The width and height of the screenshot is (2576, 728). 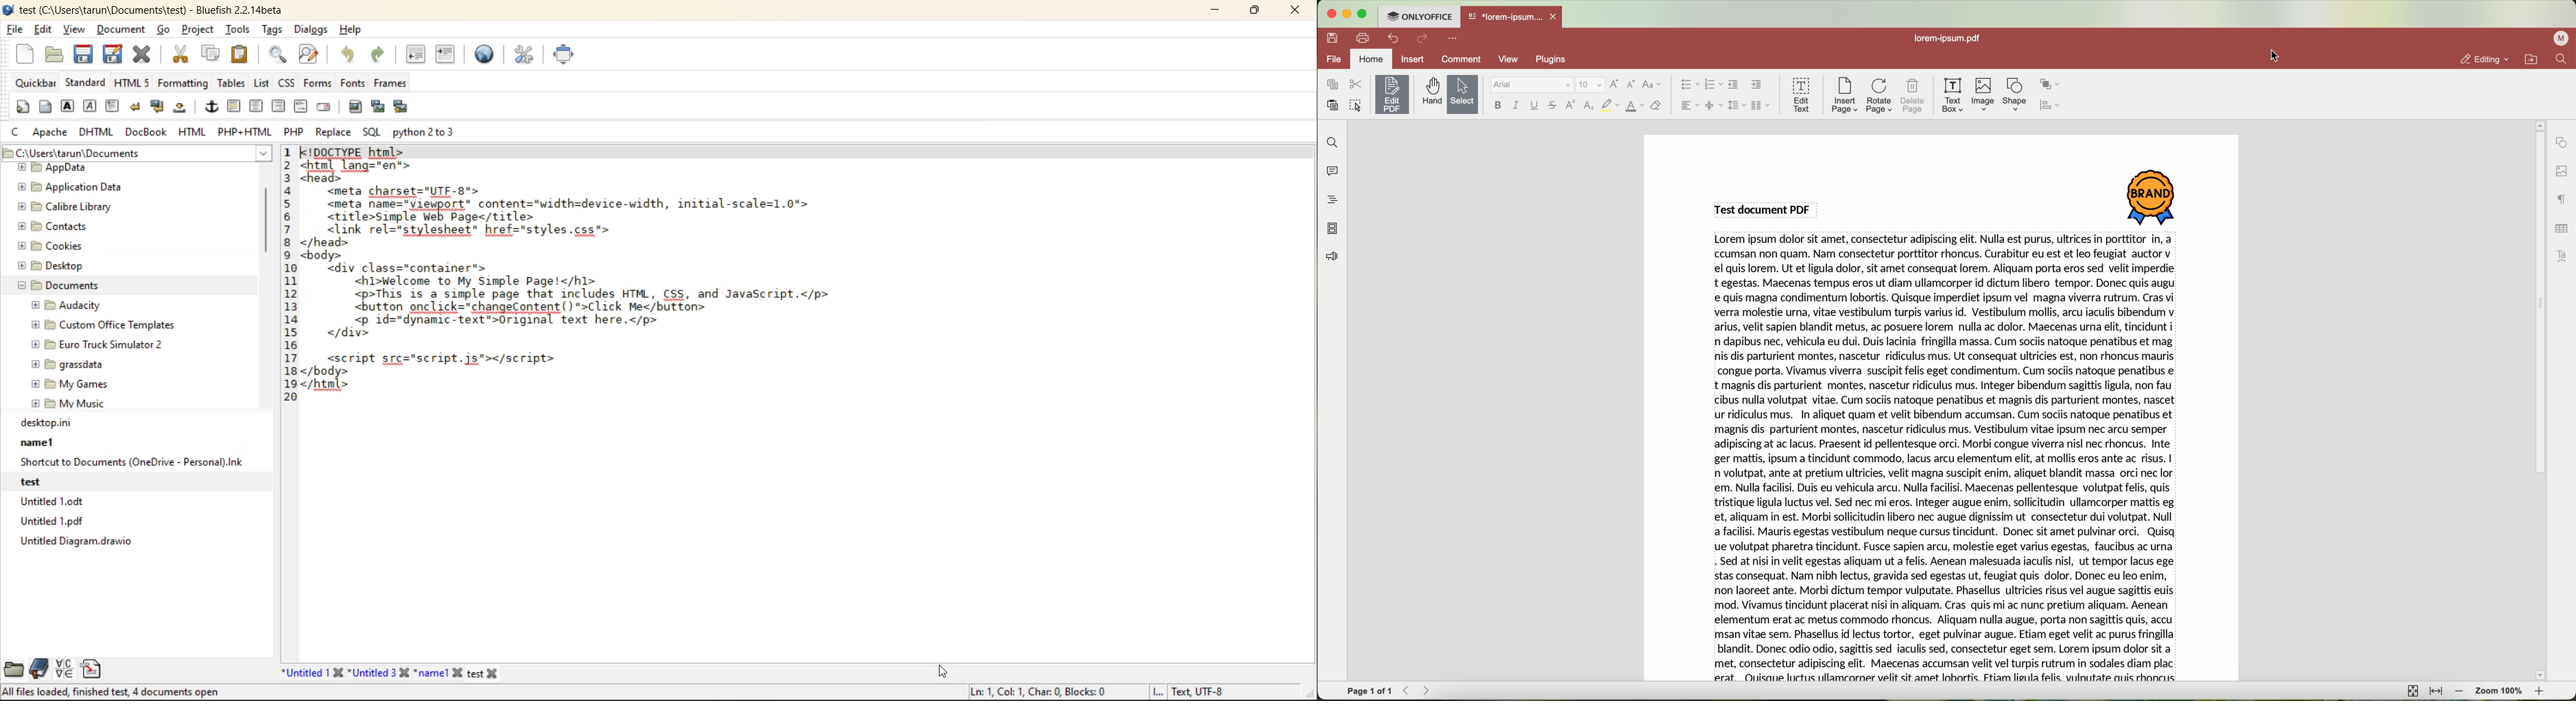 What do you see at coordinates (1419, 17) in the screenshot?
I see `ONLYOFFICE` at bounding box center [1419, 17].